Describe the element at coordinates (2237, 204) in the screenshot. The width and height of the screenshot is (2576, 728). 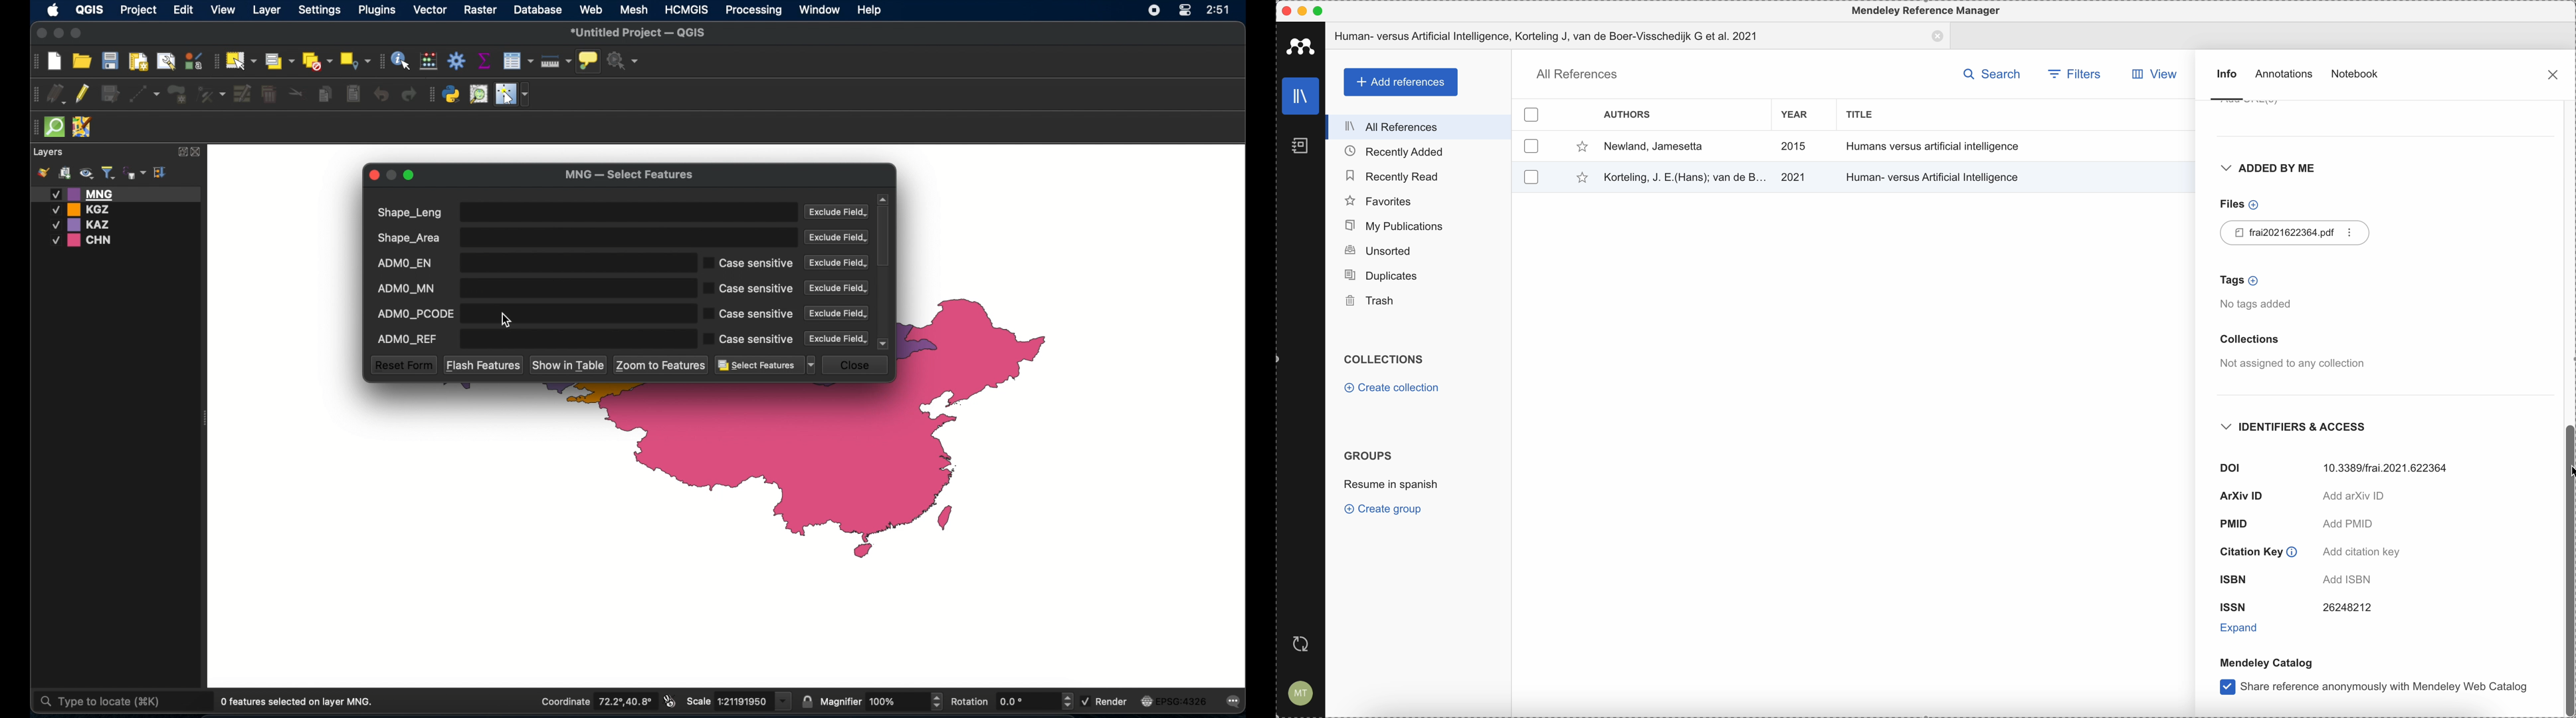
I see `files` at that location.